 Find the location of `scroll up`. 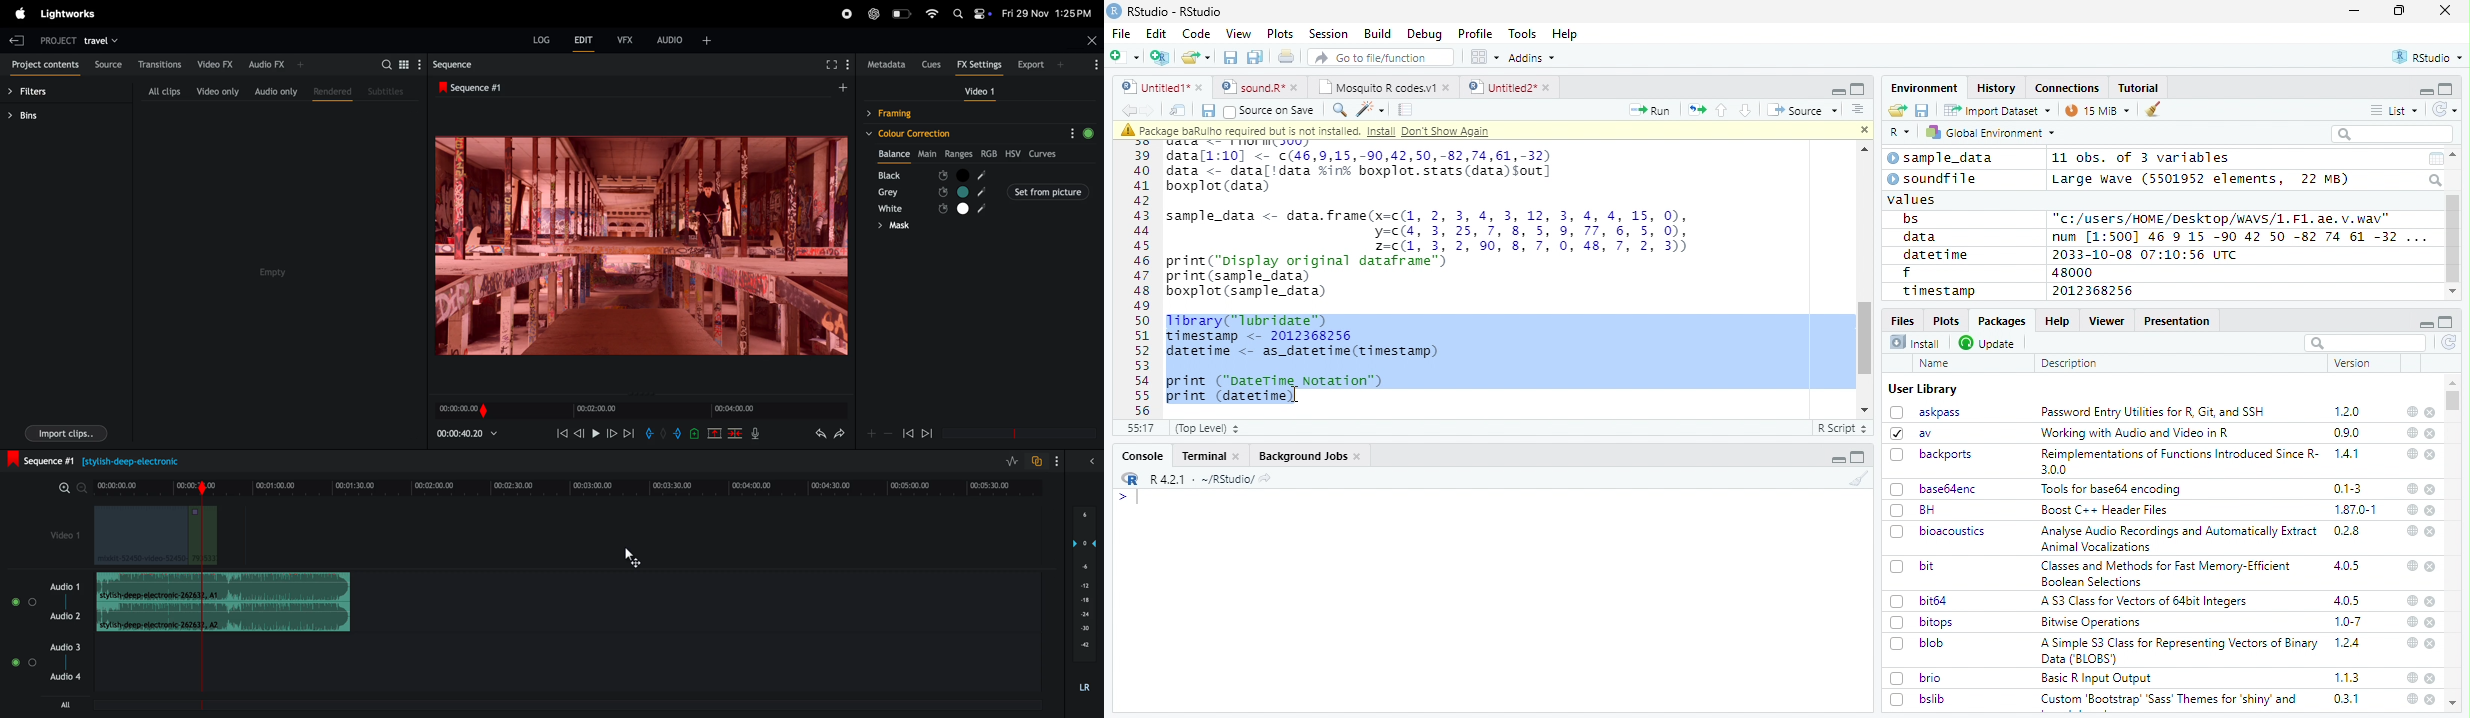

scroll up is located at coordinates (1861, 150).